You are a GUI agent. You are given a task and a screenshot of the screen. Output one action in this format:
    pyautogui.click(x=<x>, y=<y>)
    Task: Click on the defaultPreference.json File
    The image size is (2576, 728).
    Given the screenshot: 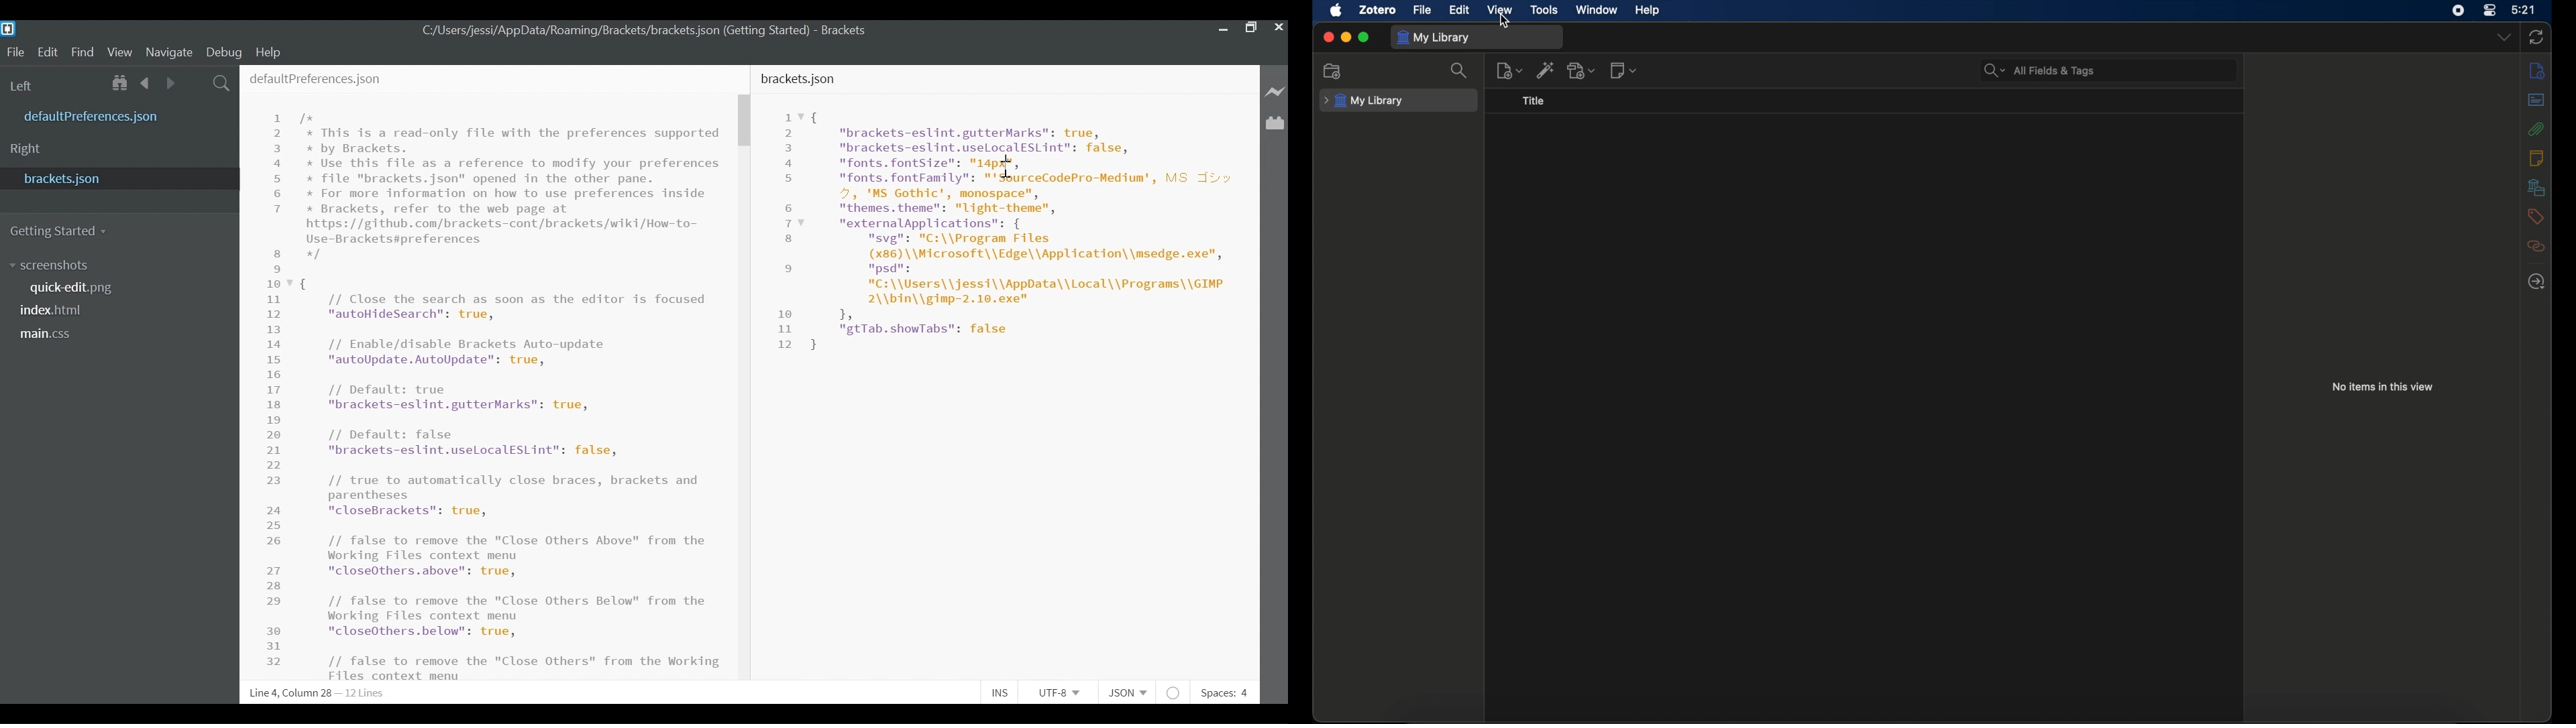 What is the action you would take?
    pyautogui.click(x=95, y=117)
    